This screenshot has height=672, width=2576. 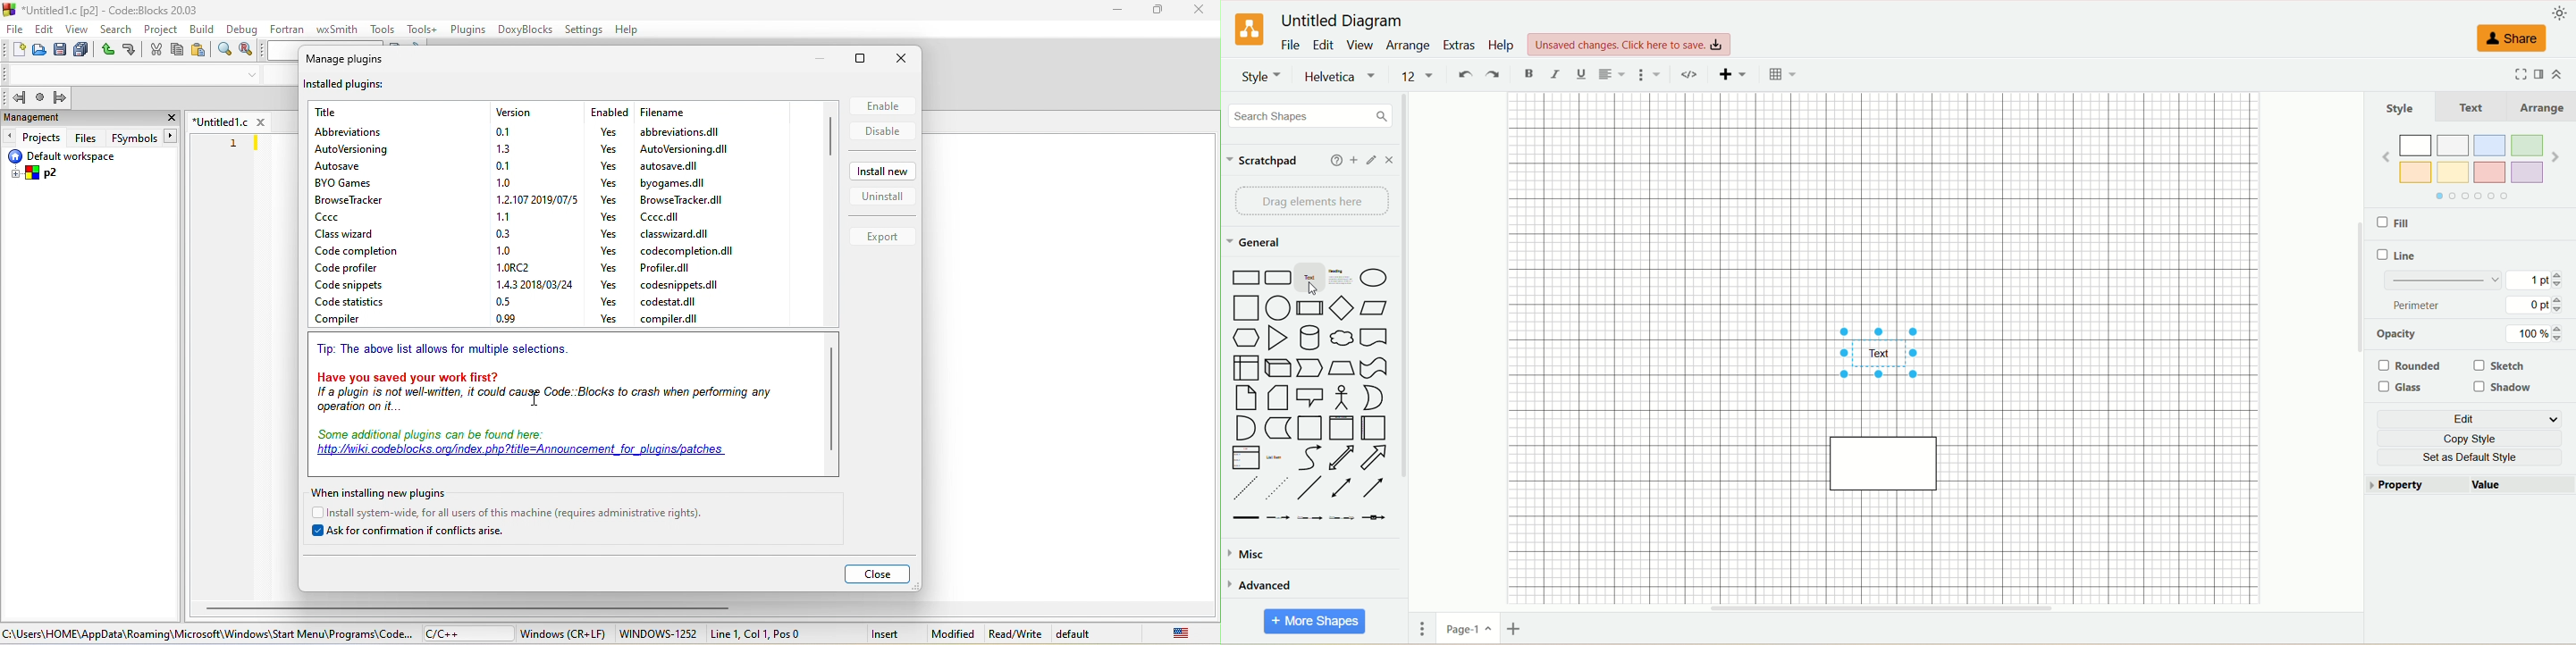 I want to click on shadow, so click(x=2505, y=386).